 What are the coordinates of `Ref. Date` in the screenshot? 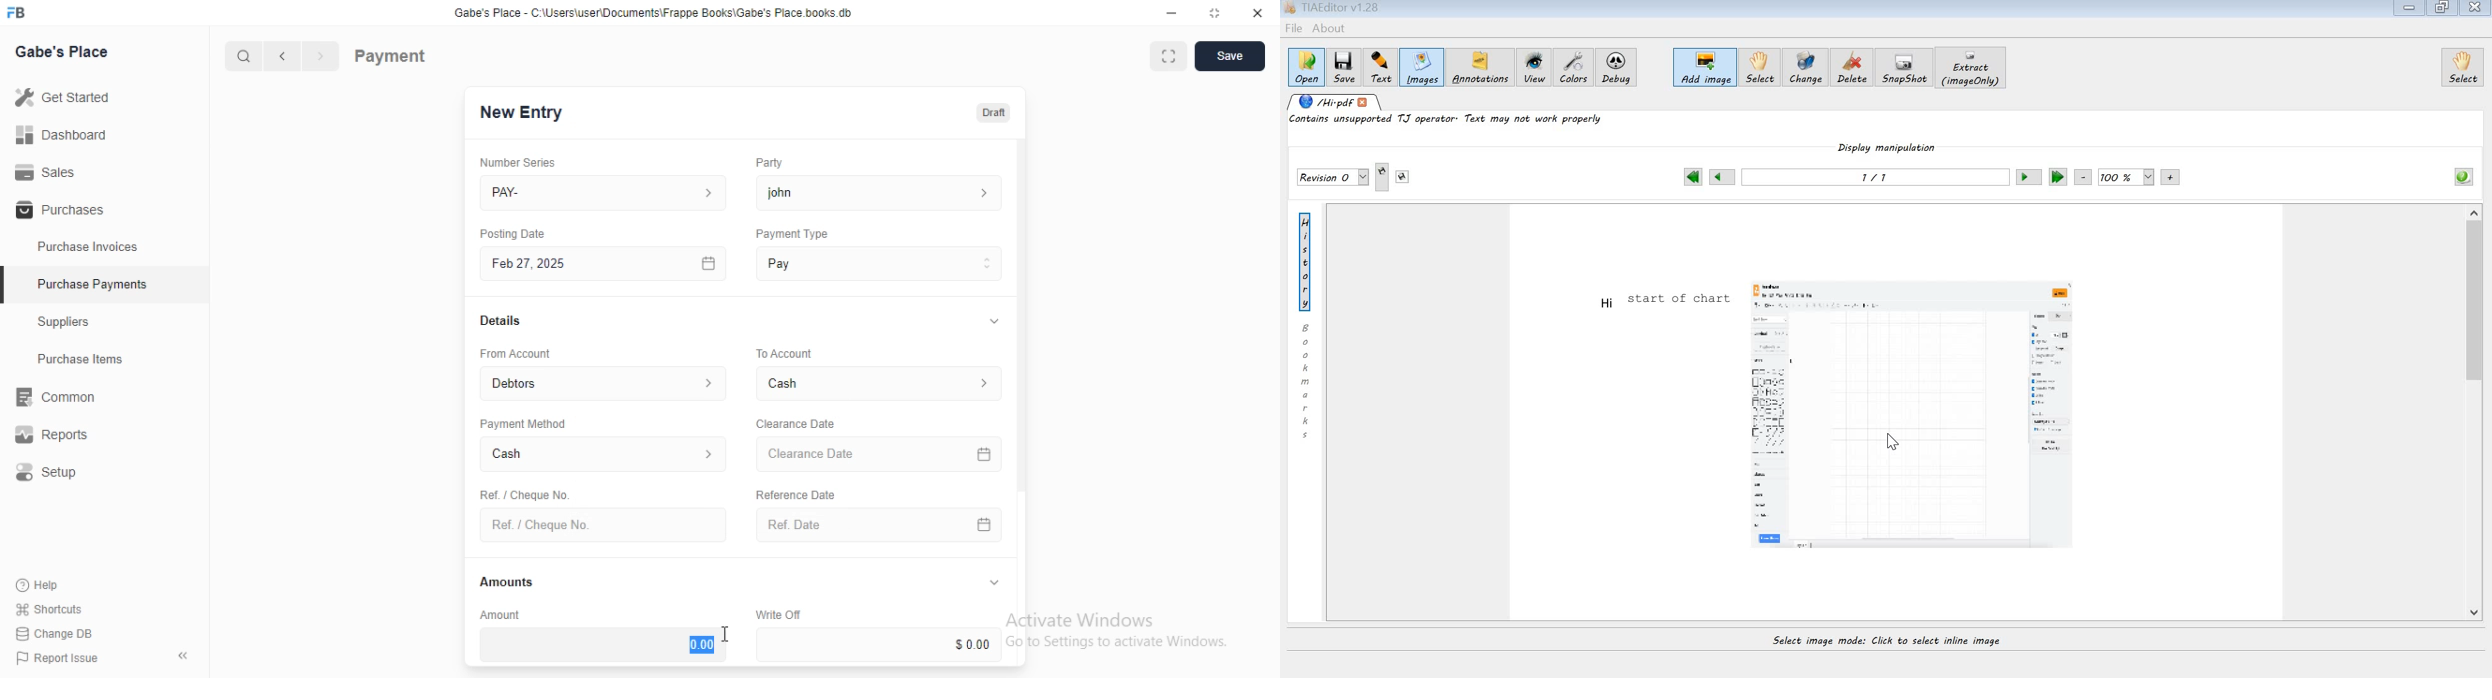 It's located at (879, 525).